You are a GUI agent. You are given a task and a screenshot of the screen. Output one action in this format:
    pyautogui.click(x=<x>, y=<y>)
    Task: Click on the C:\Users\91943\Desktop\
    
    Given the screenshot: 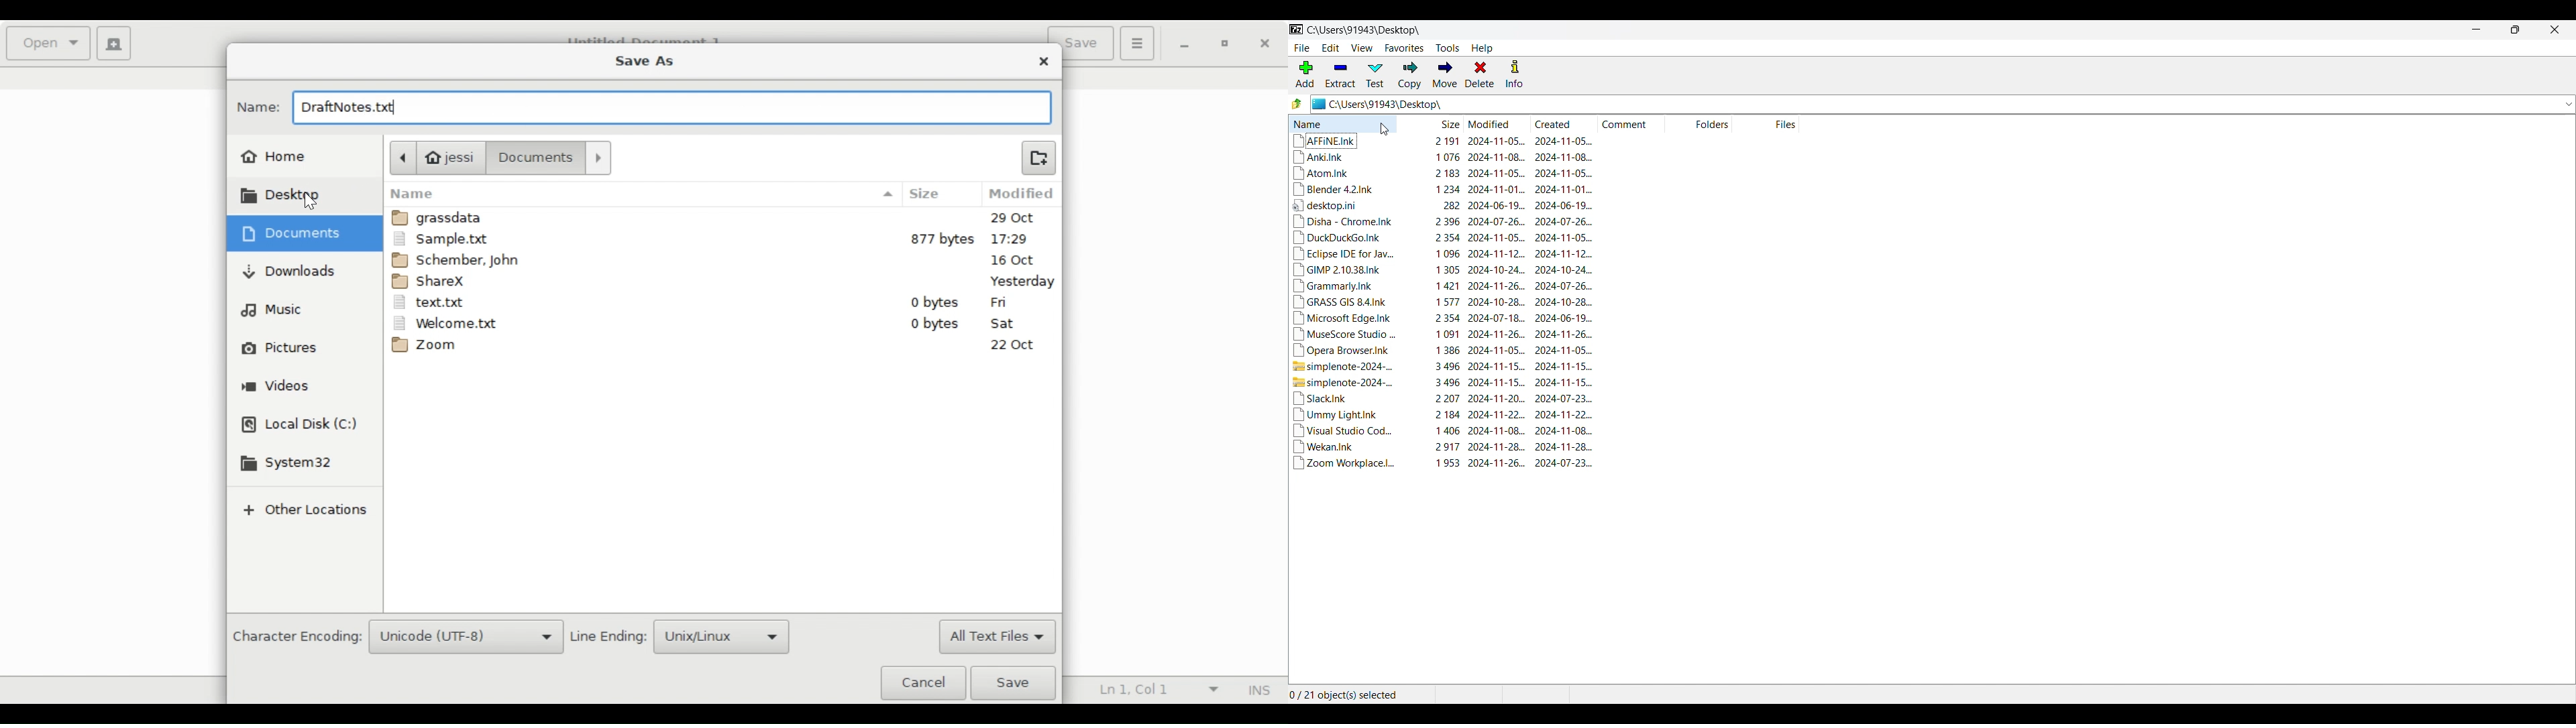 What is the action you would take?
    pyautogui.click(x=1366, y=31)
    